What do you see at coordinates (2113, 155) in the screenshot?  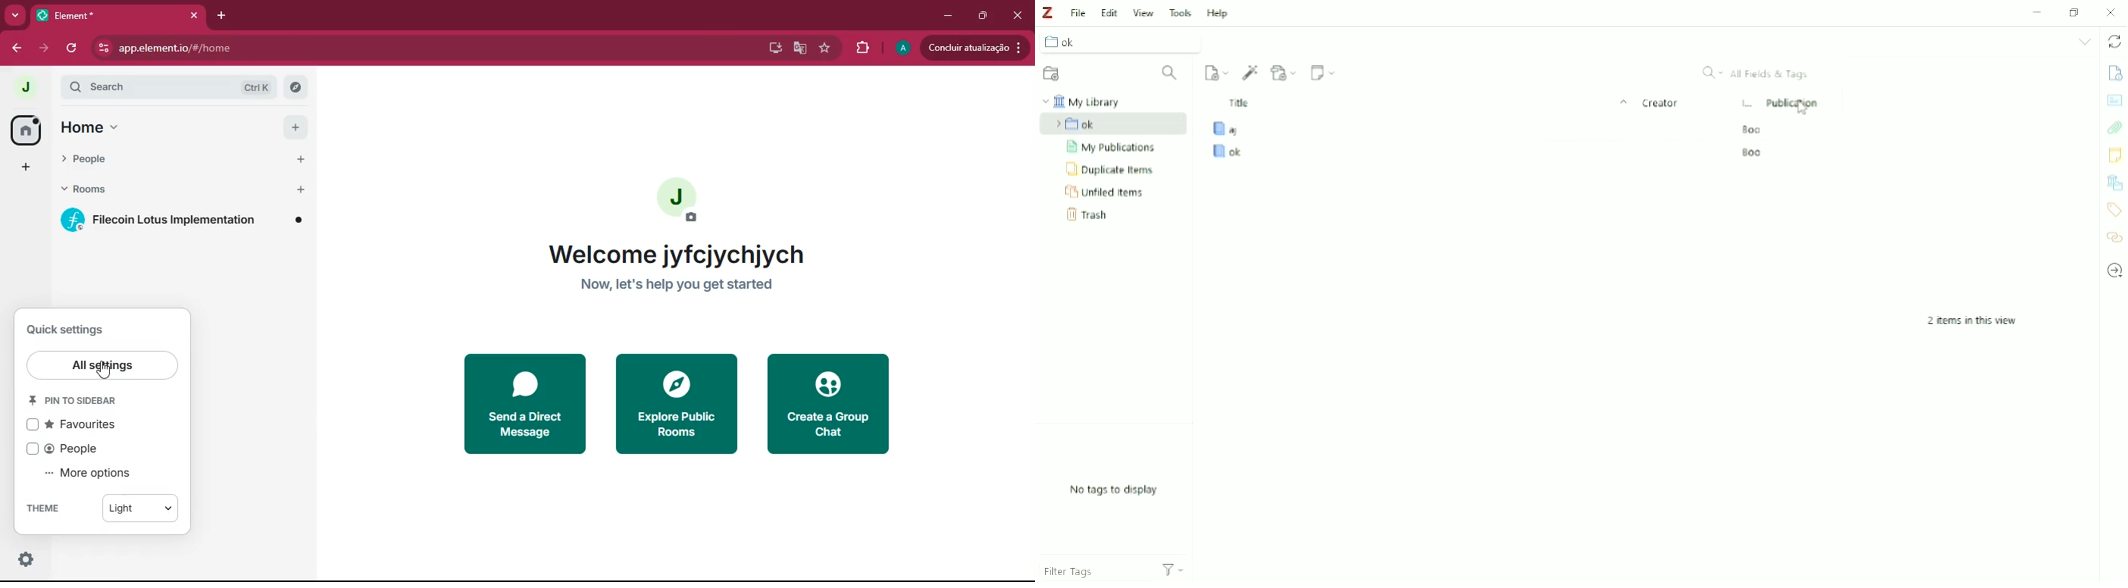 I see `Notes` at bounding box center [2113, 155].